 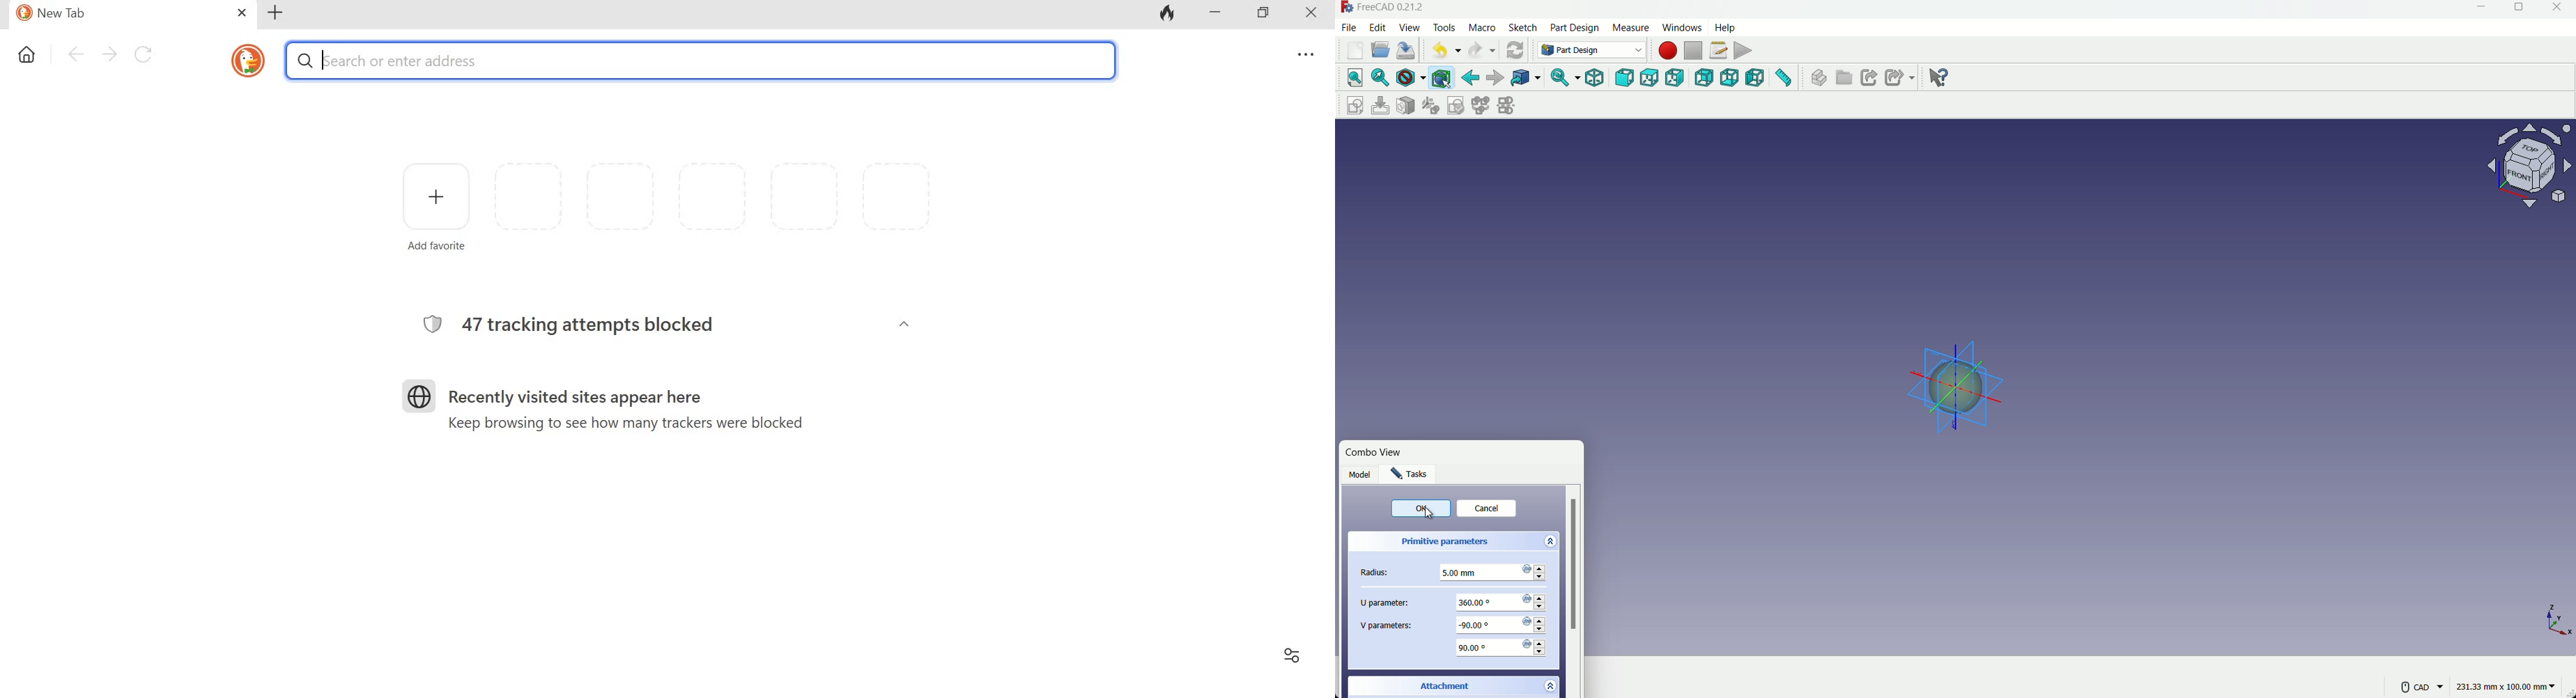 What do you see at coordinates (2481, 7) in the screenshot?
I see `minimize` at bounding box center [2481, 7].